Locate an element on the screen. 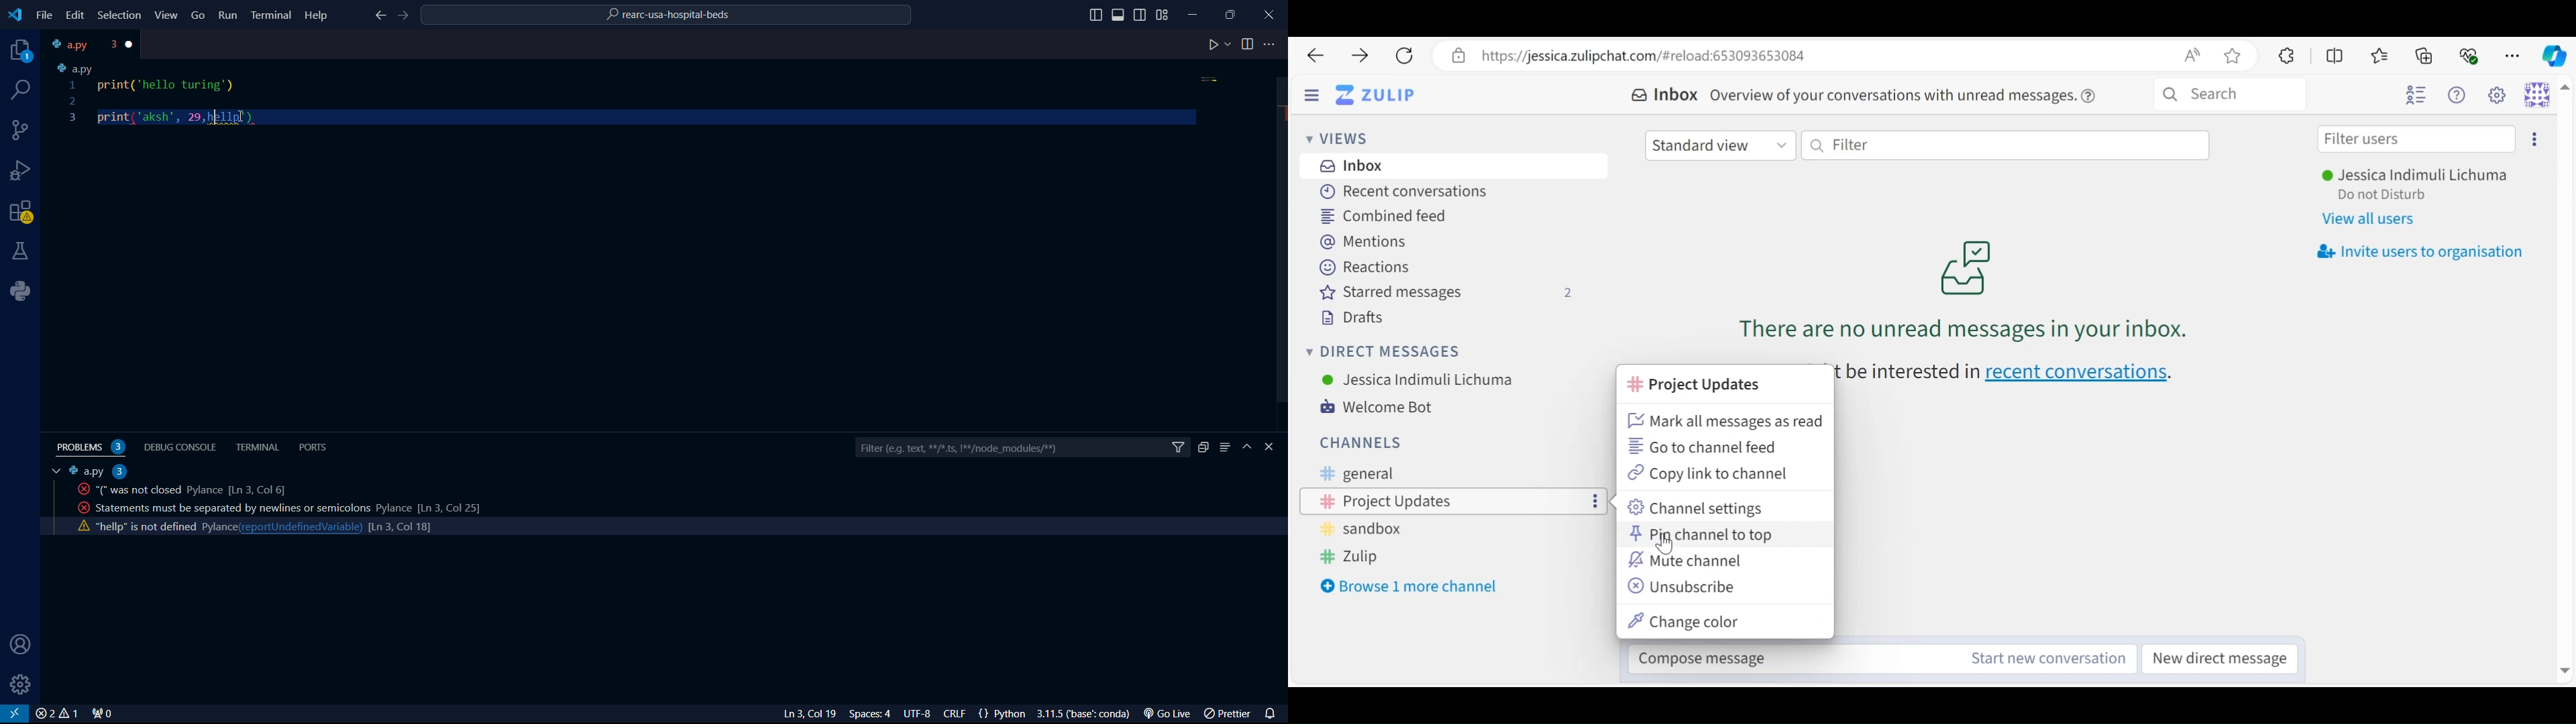  Copilot is located at coordinates (2553, 54).